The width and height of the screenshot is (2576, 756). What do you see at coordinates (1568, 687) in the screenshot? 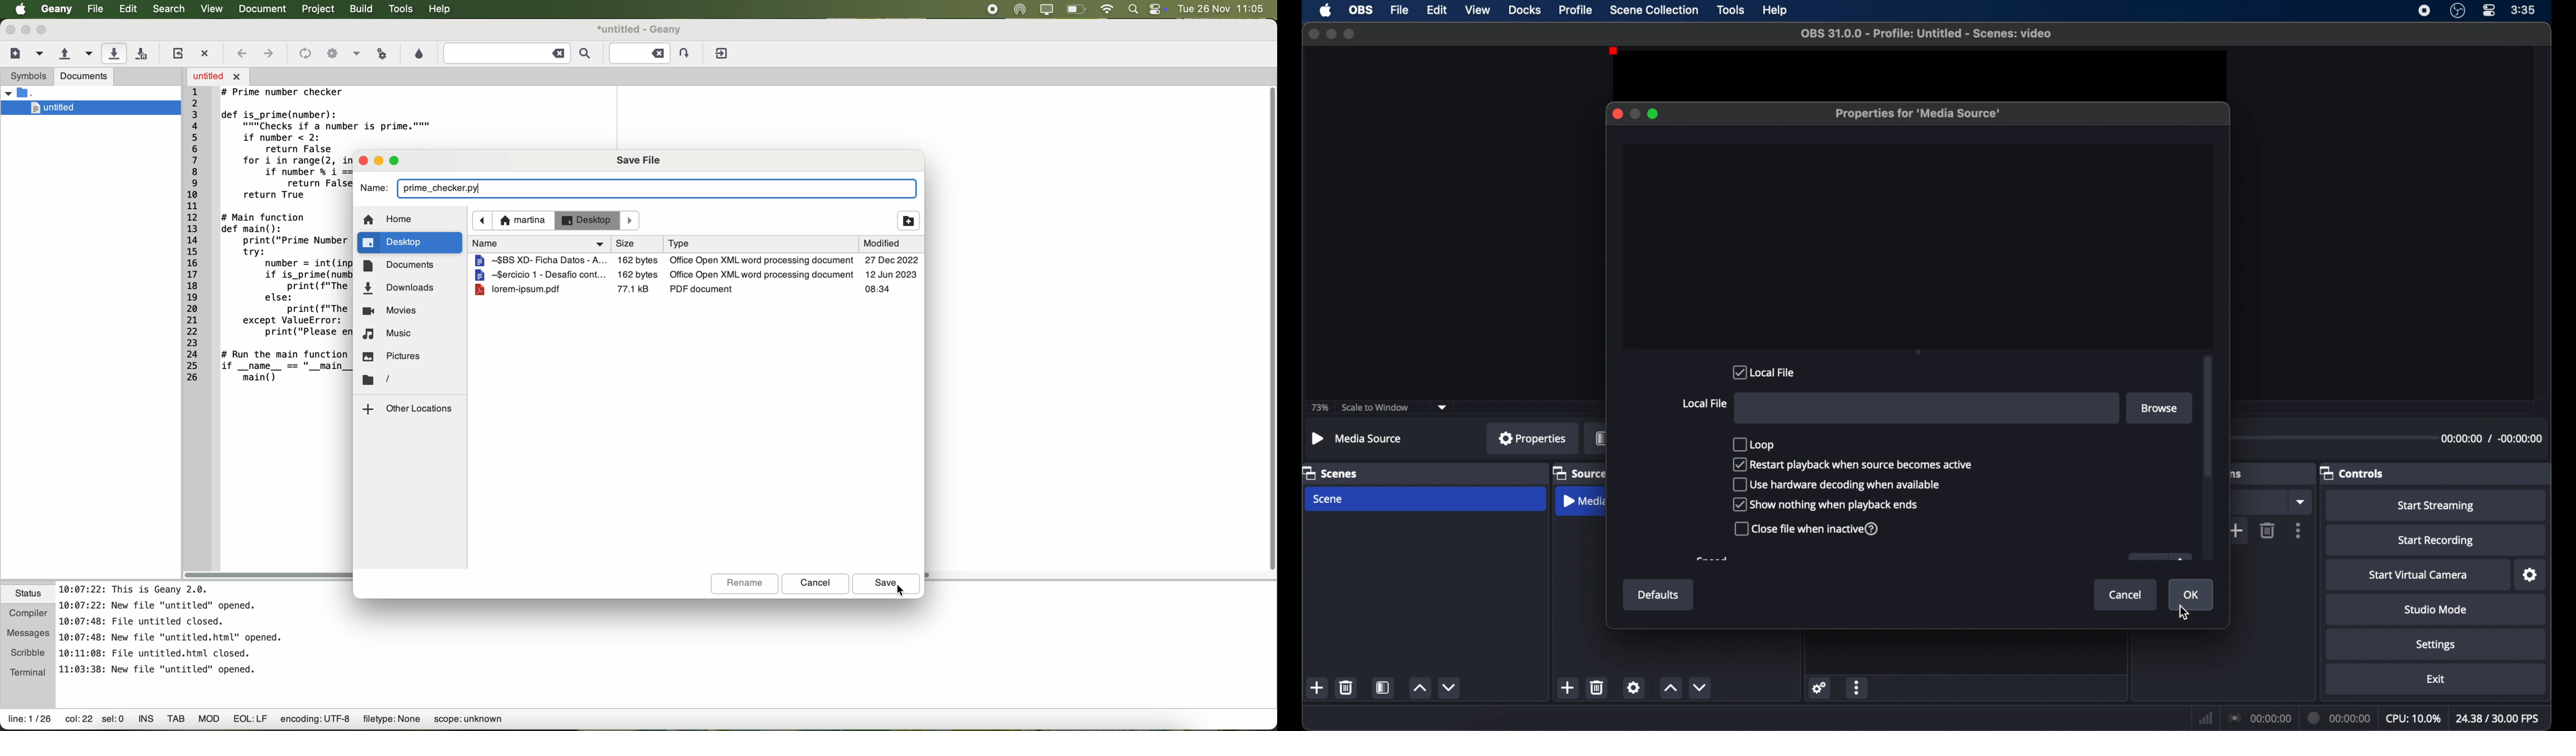
I see `add` at bounding box center [1568, 687].